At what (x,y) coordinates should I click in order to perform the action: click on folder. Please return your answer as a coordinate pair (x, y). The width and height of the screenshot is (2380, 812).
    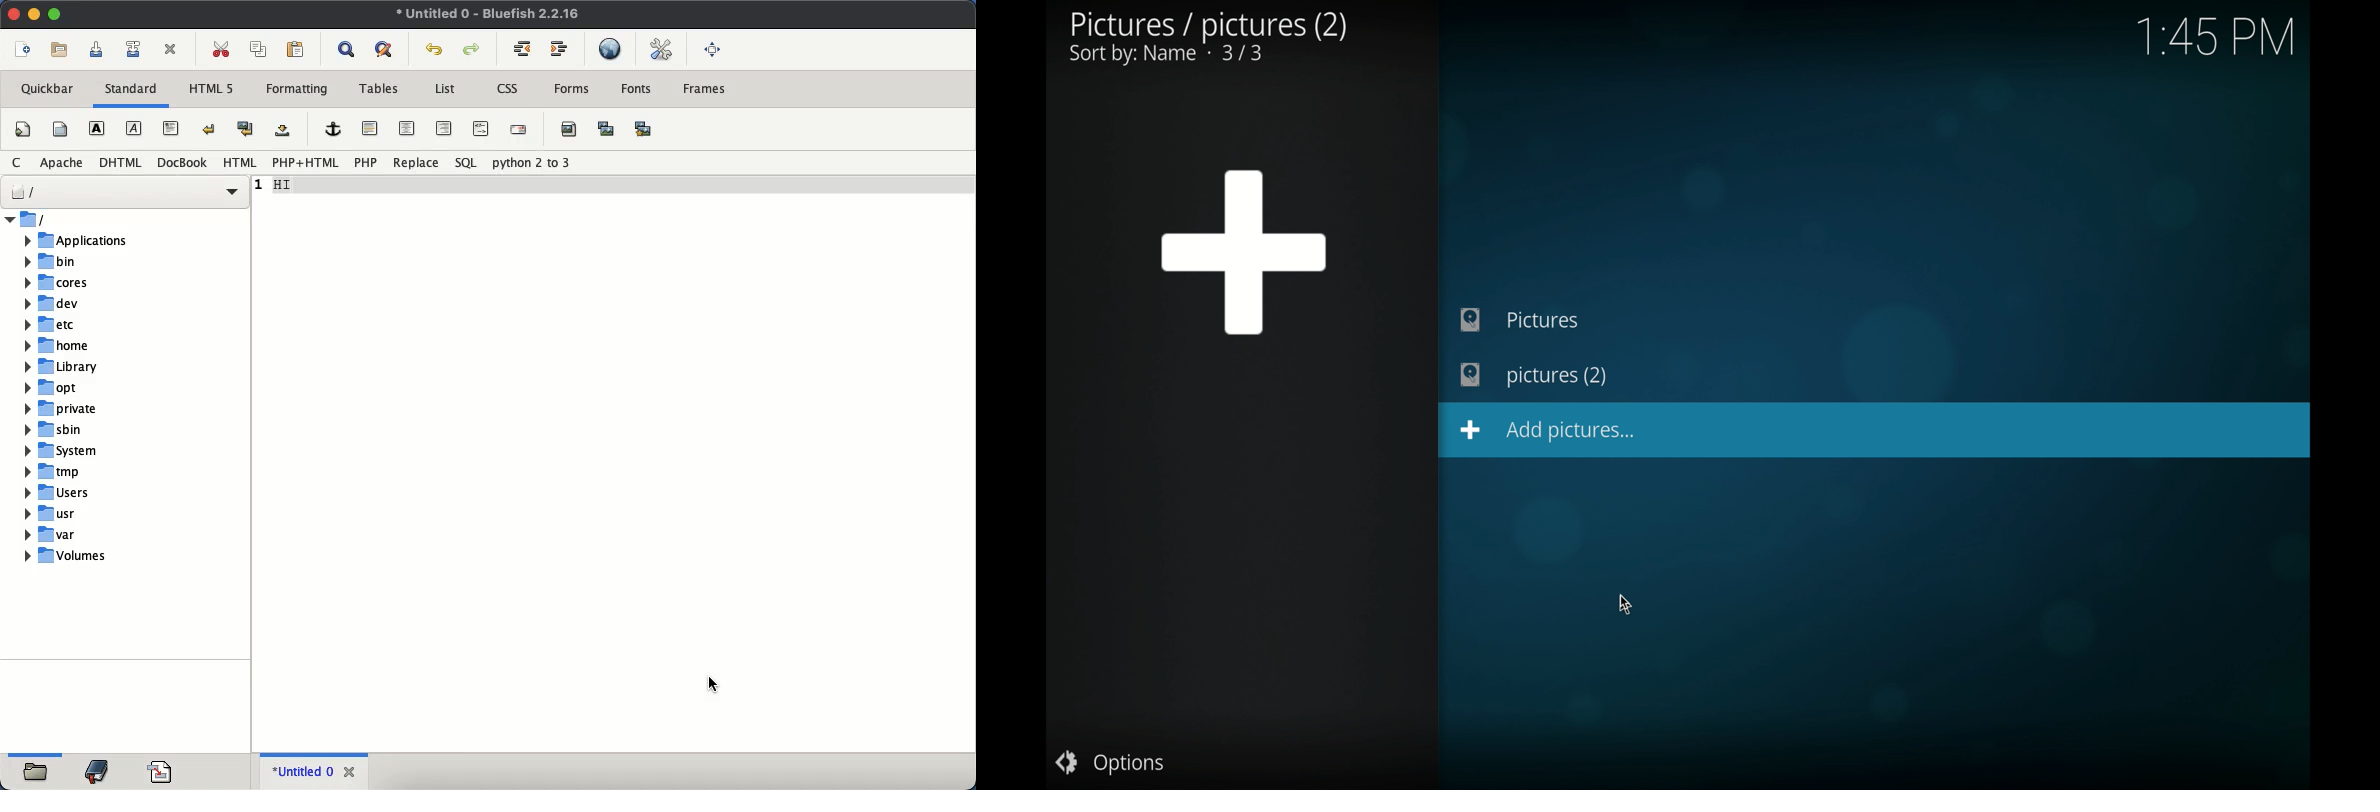
    Looking at the image, I should click on (127, 220).